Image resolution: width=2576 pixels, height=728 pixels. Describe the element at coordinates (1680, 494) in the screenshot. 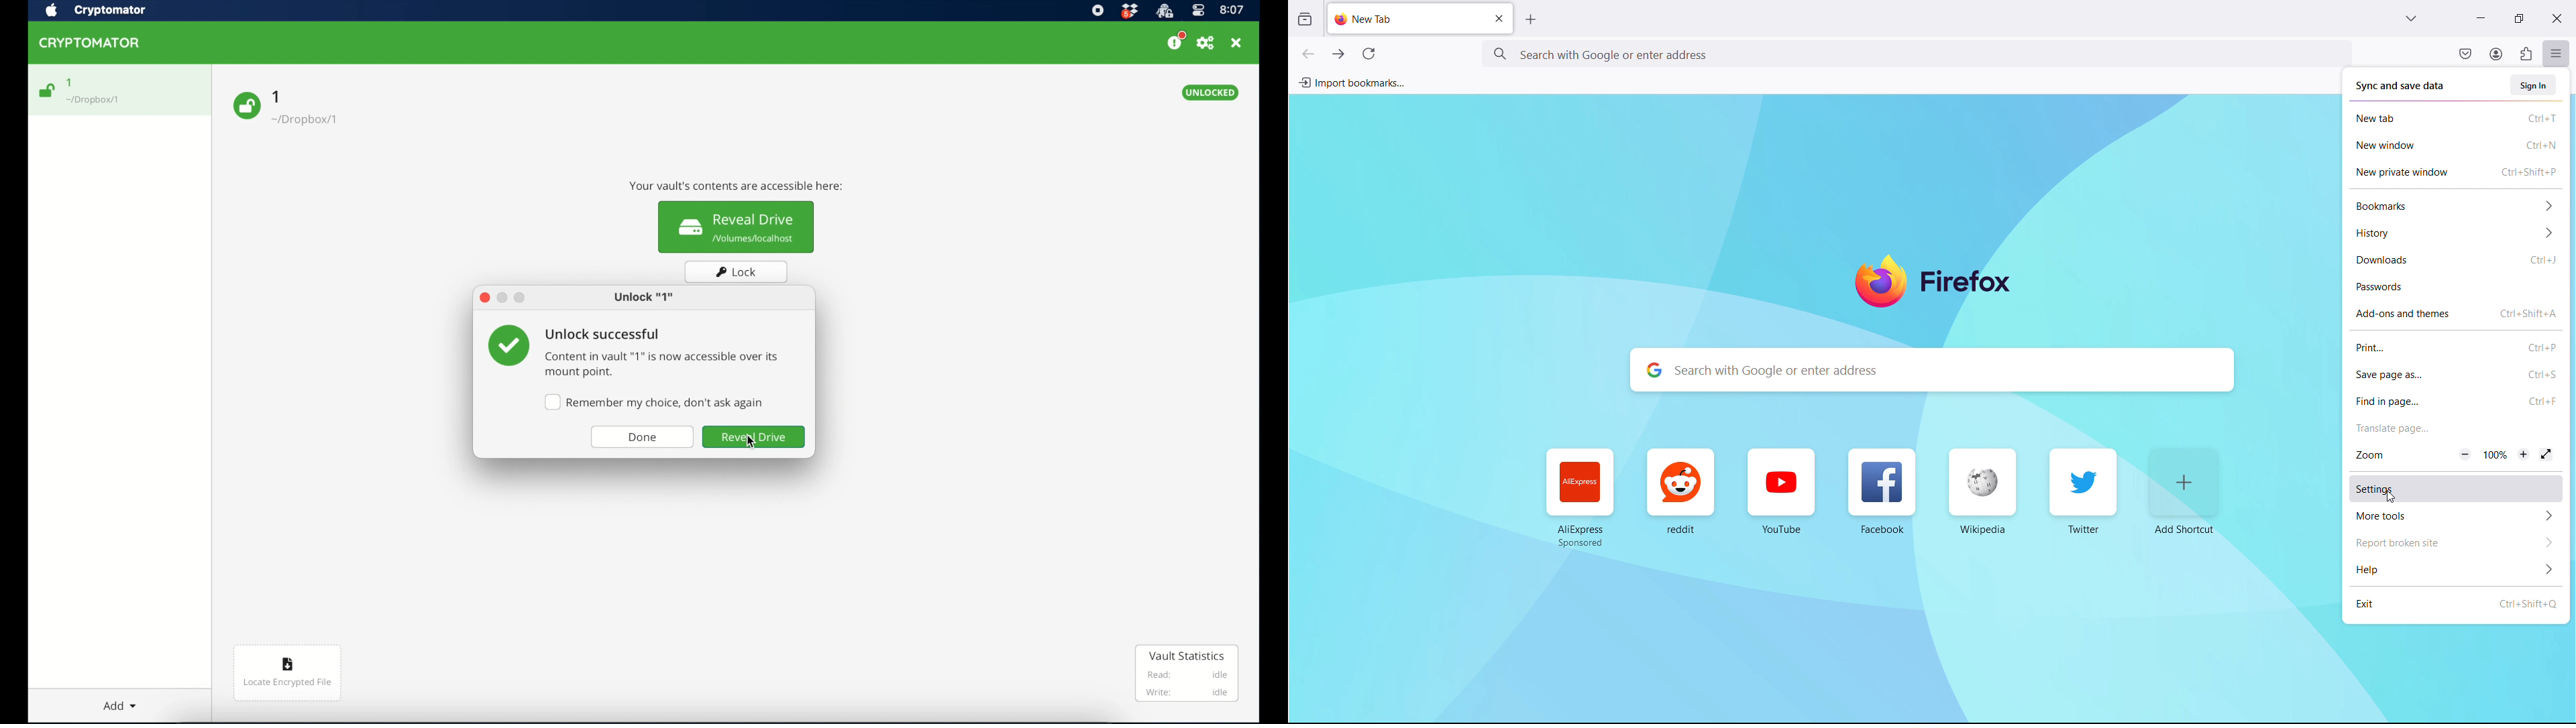

I see `reddit` at that location.